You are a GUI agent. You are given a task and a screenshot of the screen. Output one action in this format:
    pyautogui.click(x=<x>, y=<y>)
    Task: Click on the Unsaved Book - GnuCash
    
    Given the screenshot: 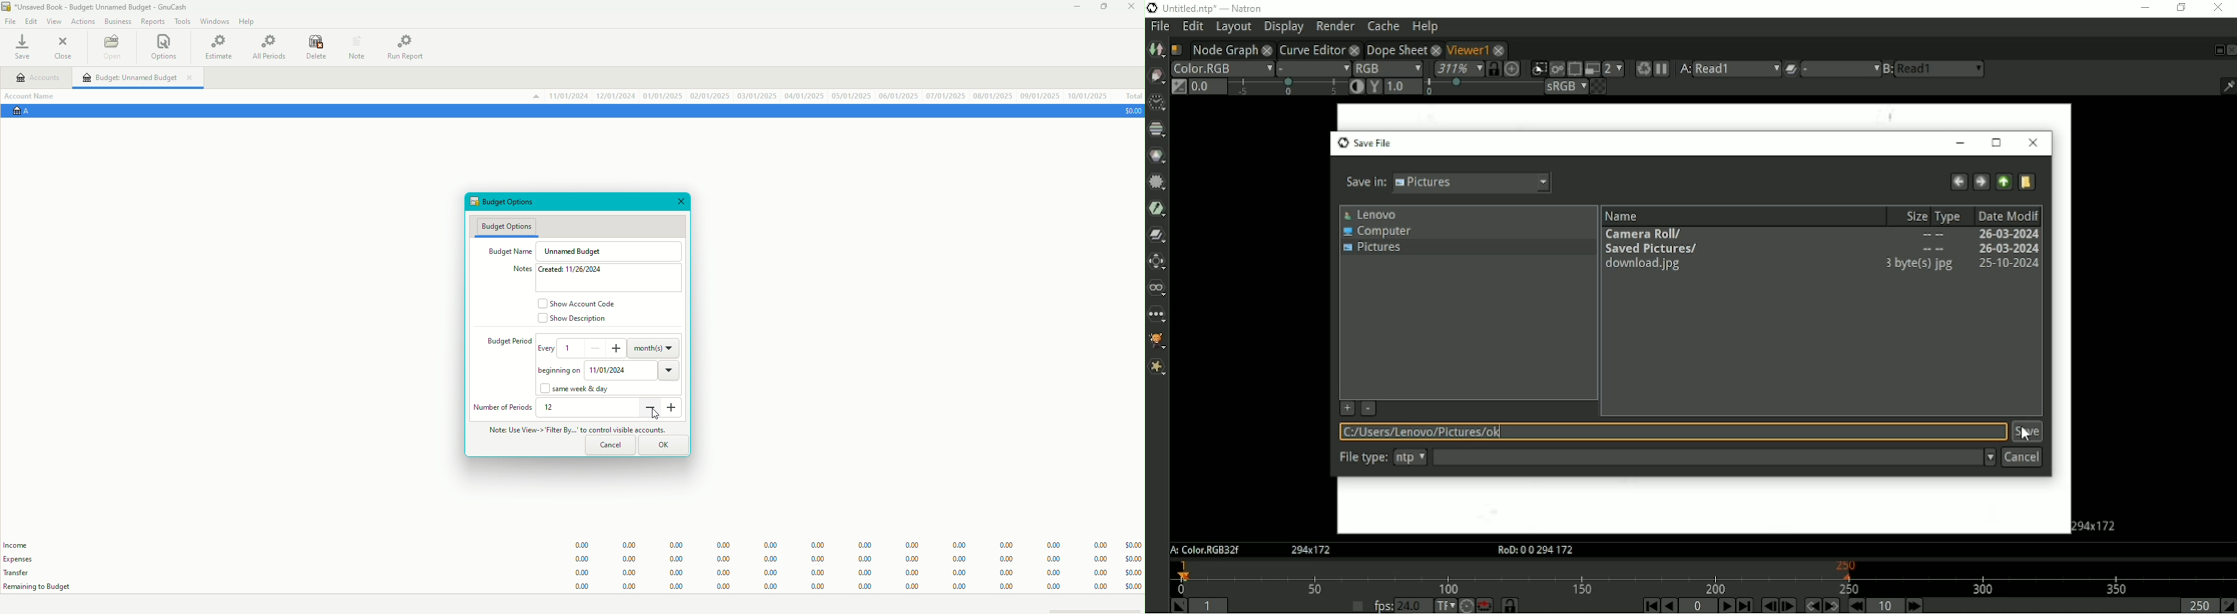 What is the action you would take?
    pyautogui.click(x=97, y=8)
    